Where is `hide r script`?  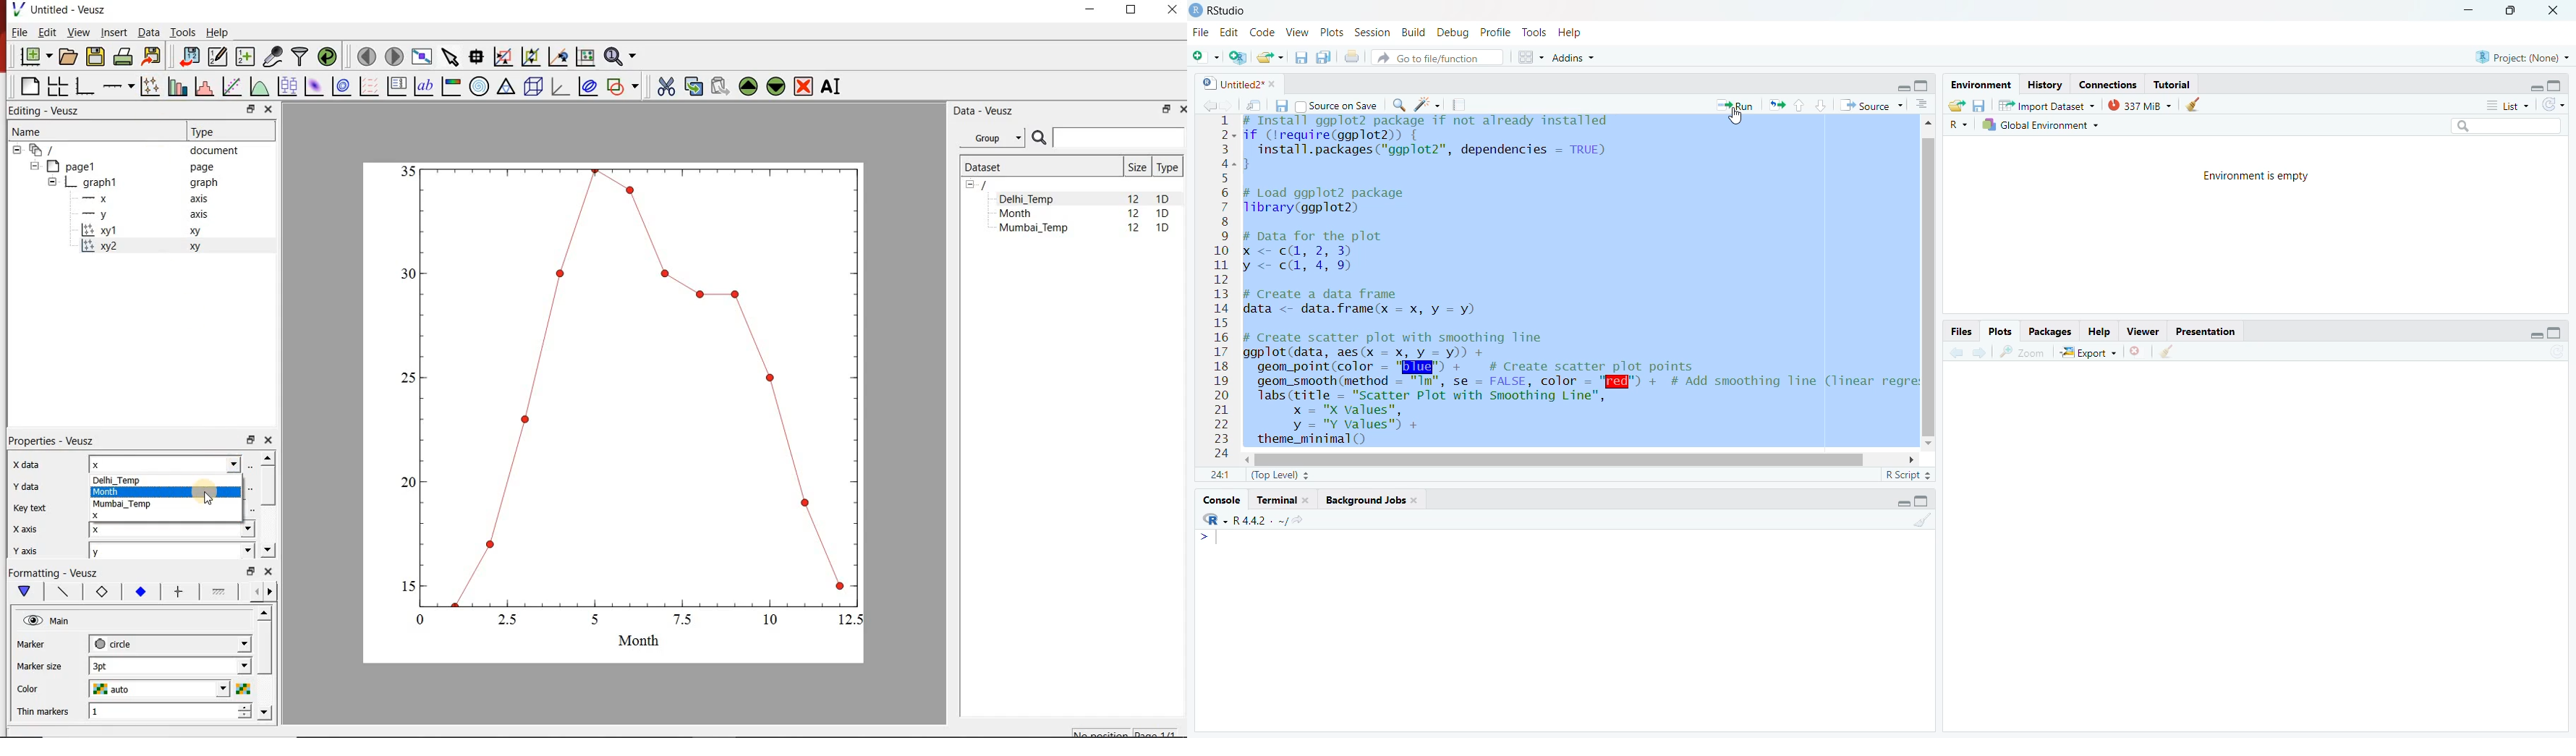
hide r script is located at coordinates (1900, 501).